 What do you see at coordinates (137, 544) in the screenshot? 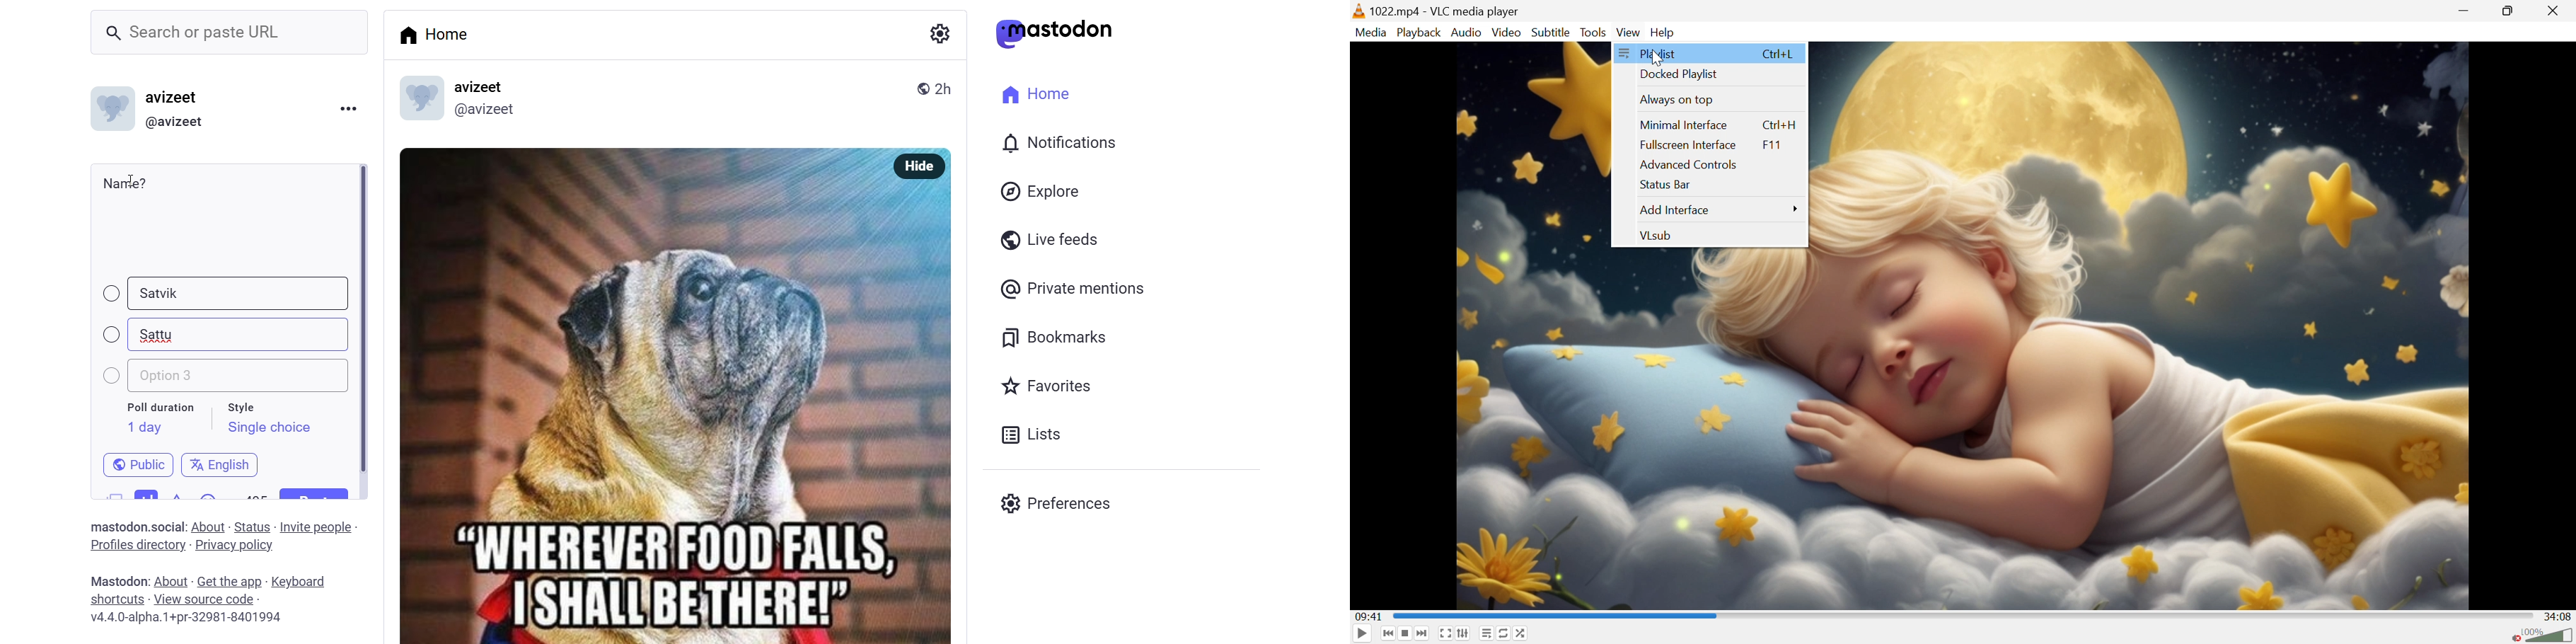
I see `profiles` at bounding box center [137, 544].